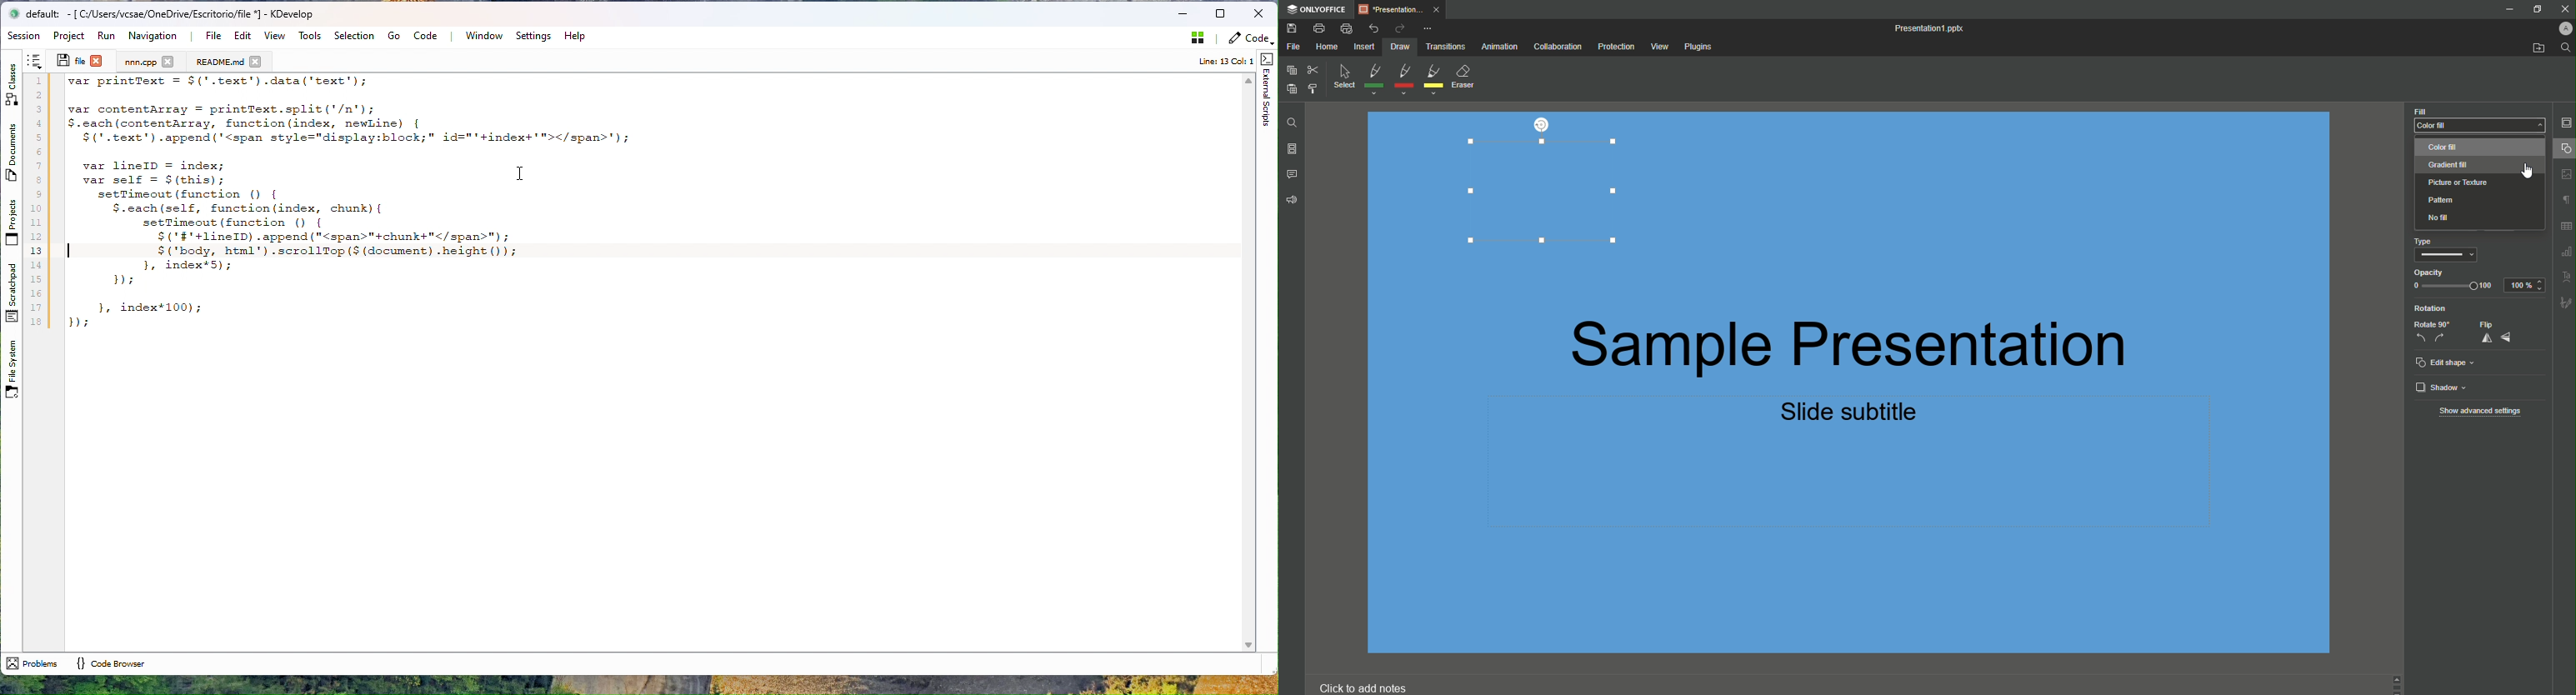 The image size is (2576, 700). What do you see at coordinates (1468, 78) in the screenshot?
I see `Eraser` at bounding box center [1468, 78].